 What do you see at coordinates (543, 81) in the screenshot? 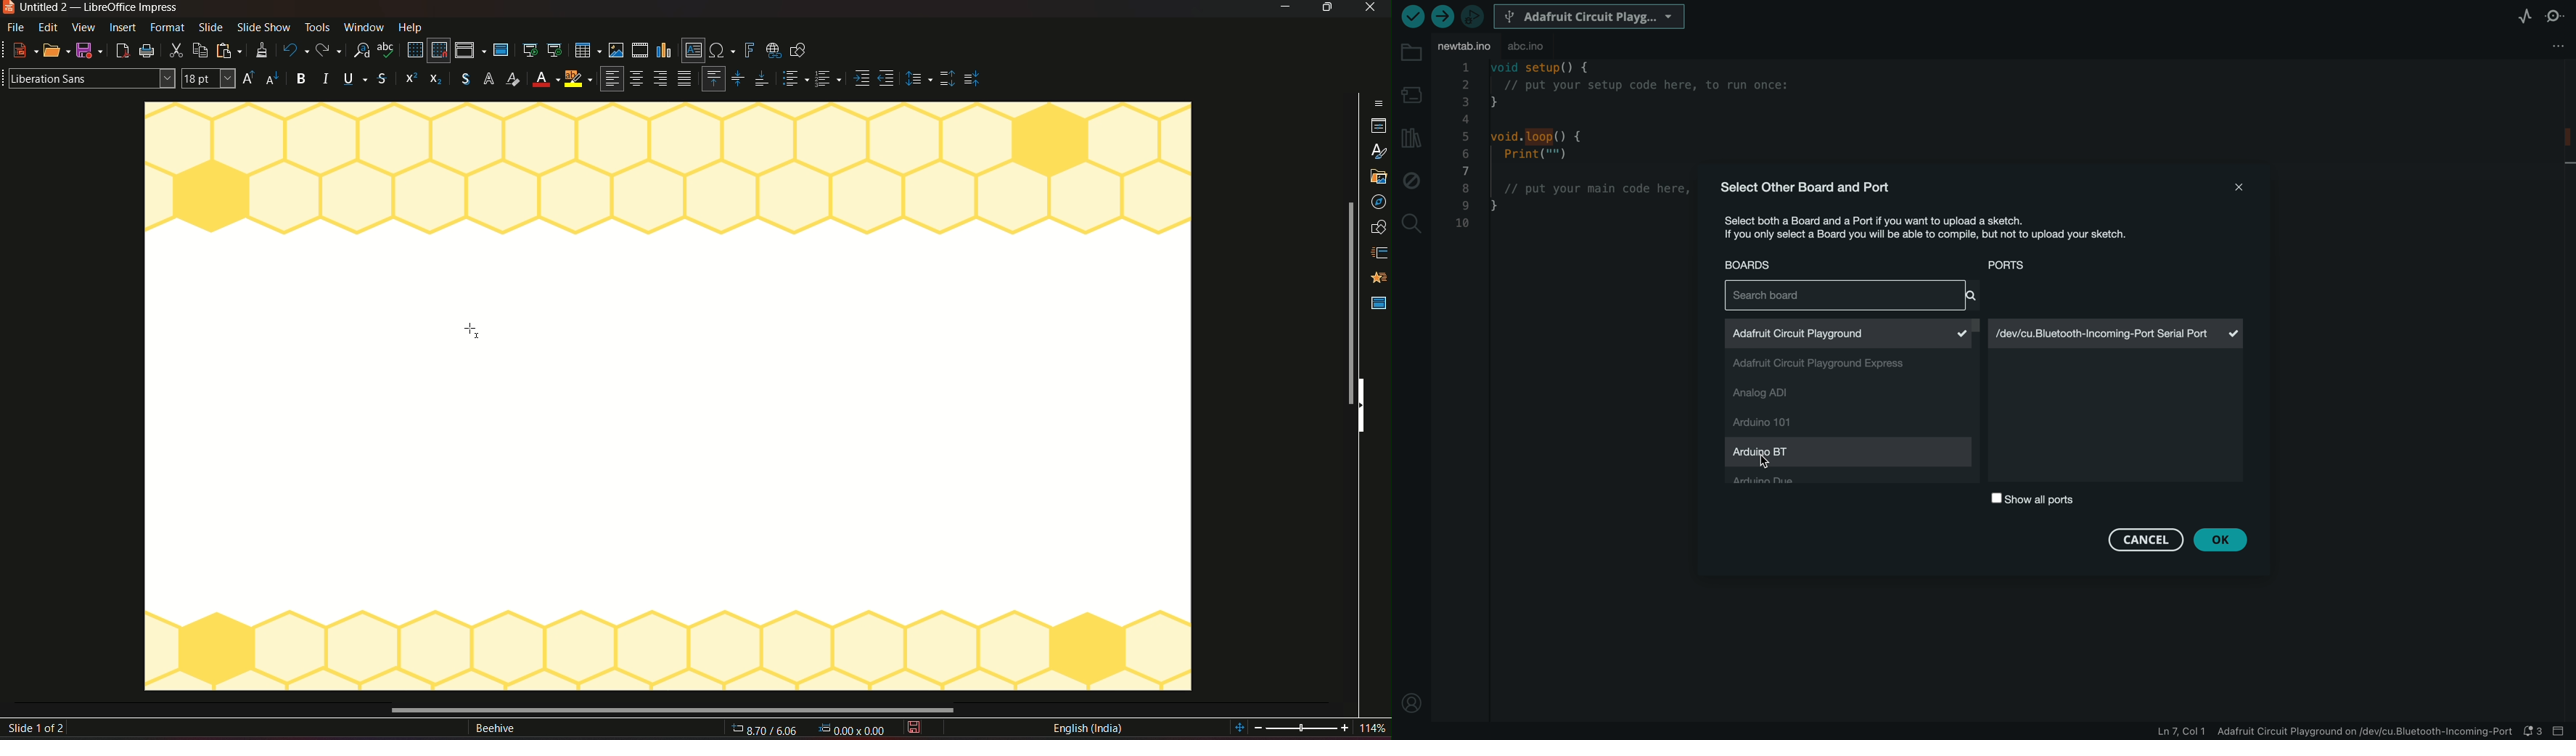
I see `Background color` at bounding box center [543, 81].